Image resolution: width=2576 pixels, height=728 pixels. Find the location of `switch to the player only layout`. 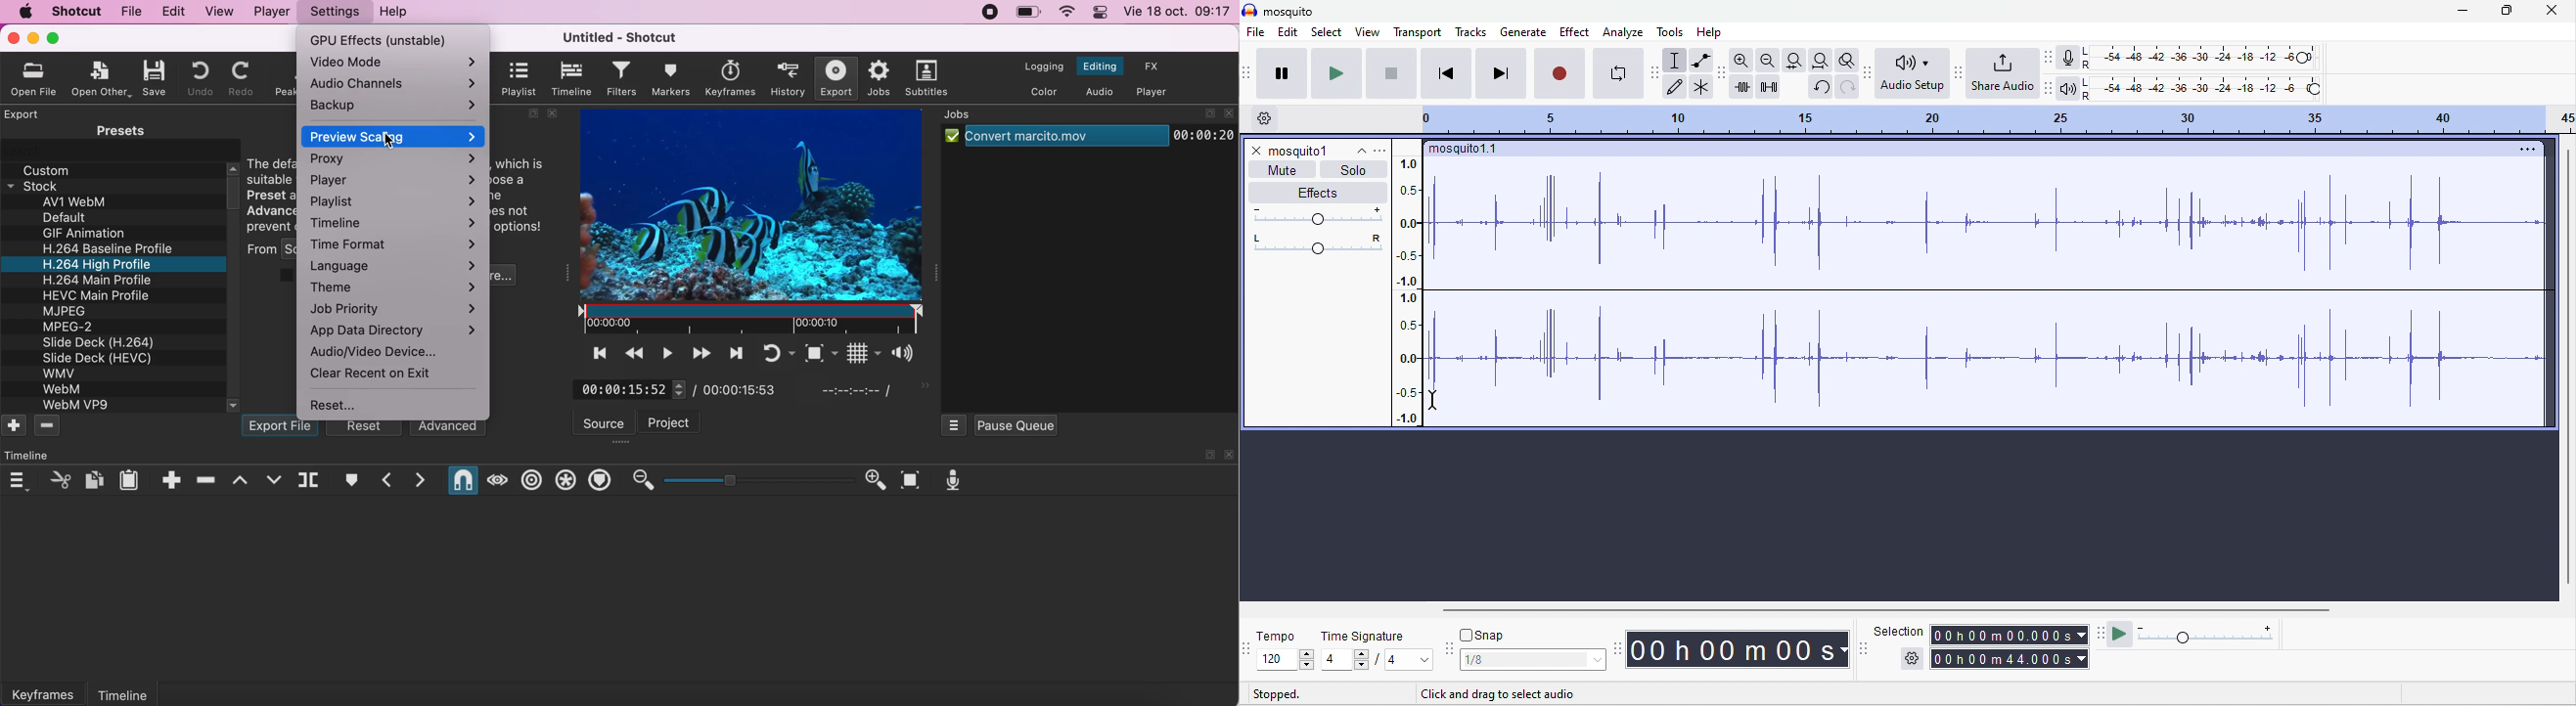

switch to the player only layout is located at coordinates (1153, 93).